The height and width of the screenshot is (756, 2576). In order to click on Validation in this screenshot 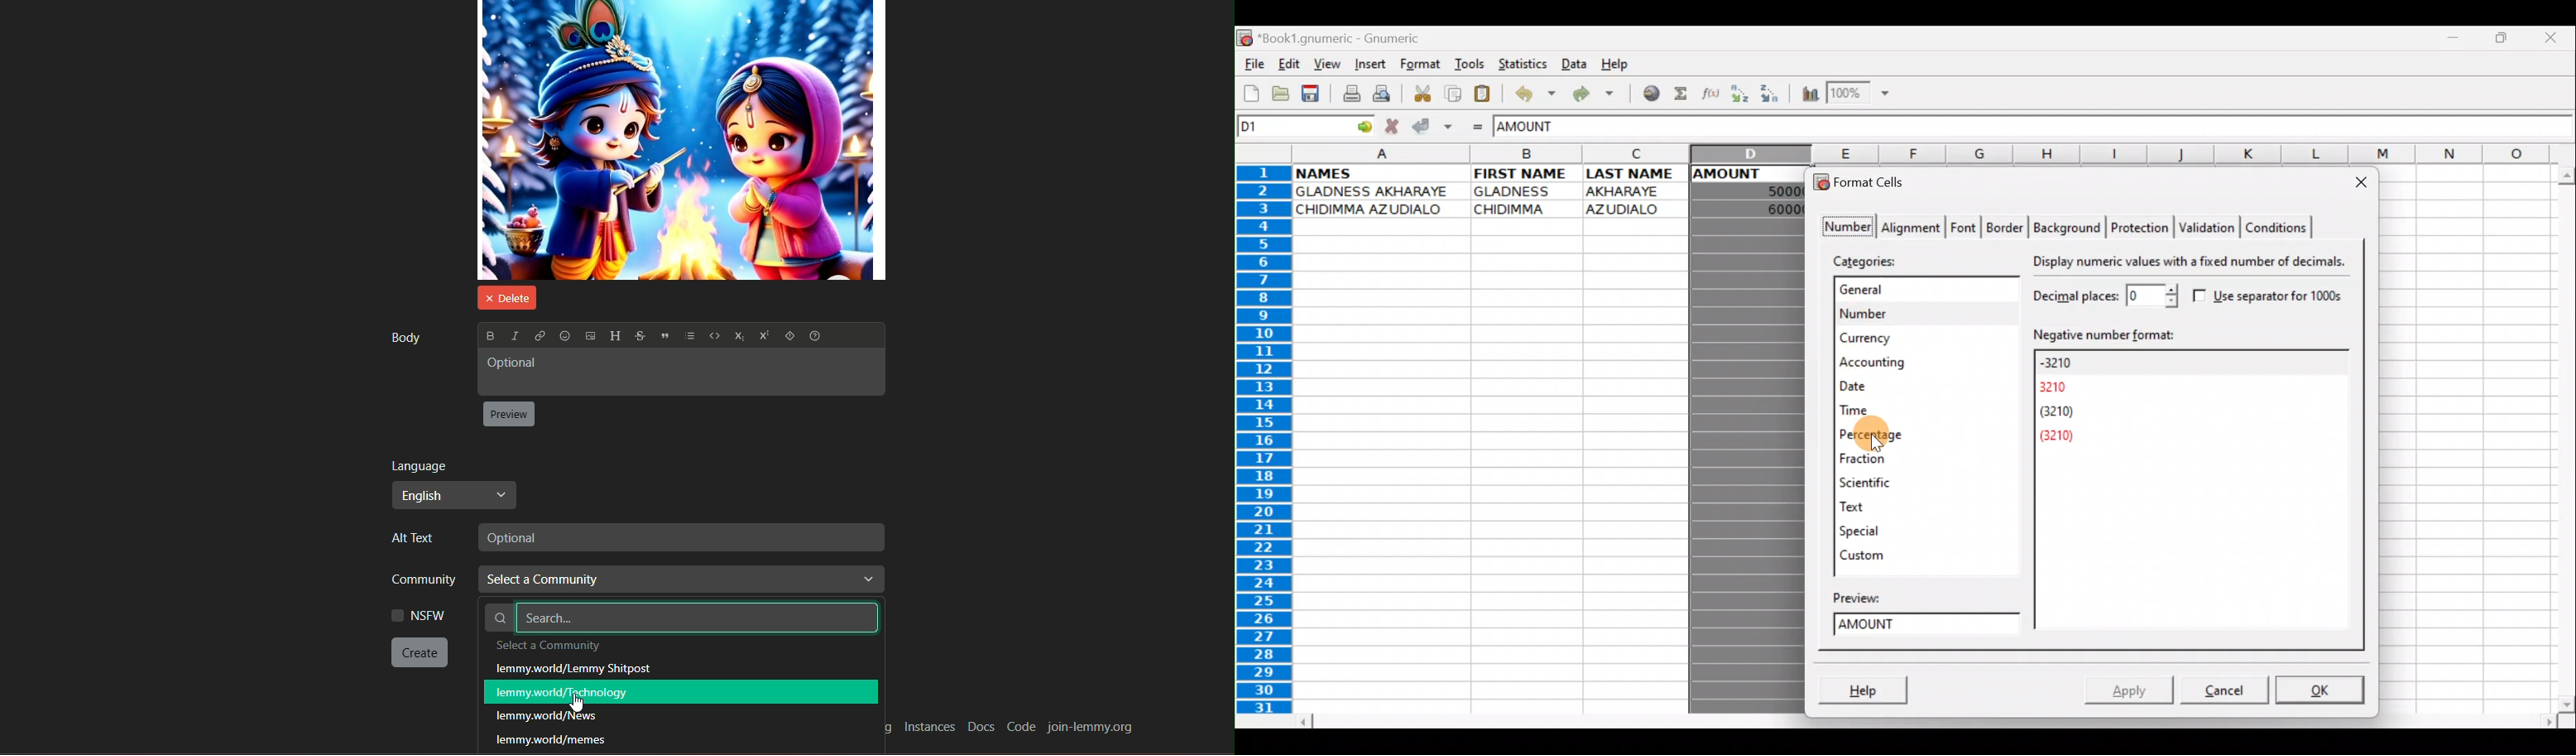, I will do `click(2209, 229)`.